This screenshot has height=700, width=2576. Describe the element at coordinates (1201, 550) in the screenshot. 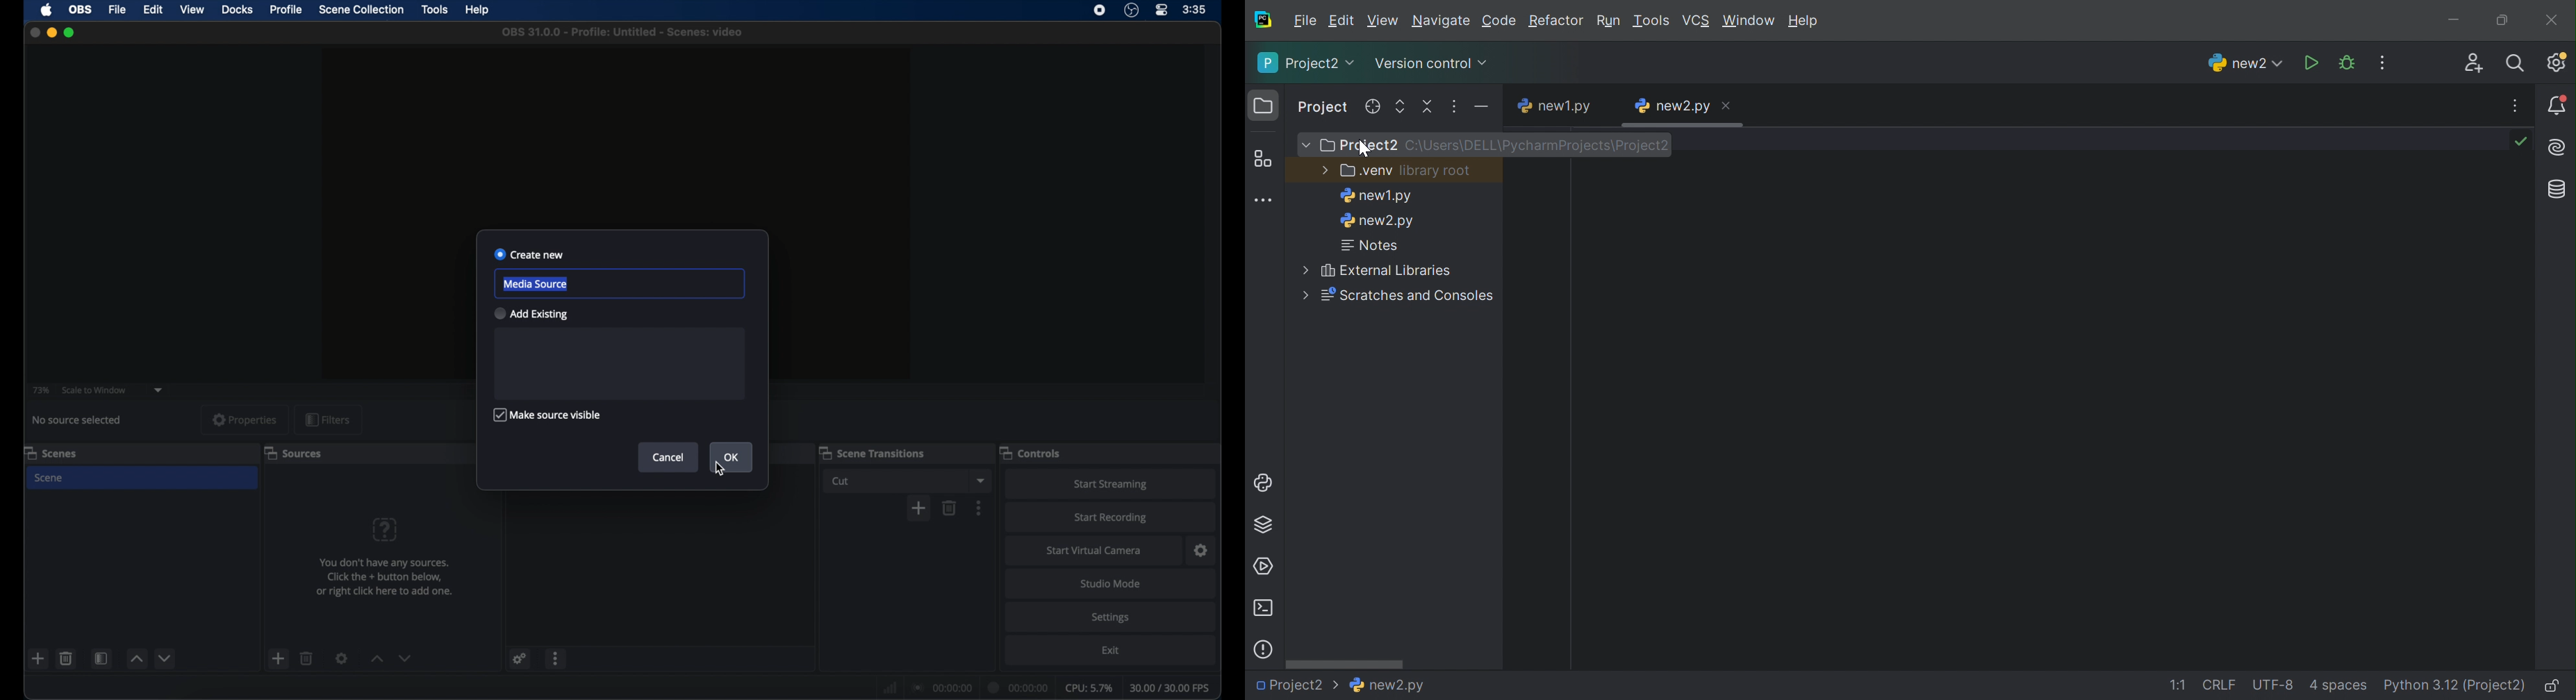

I see `settings` at that location.